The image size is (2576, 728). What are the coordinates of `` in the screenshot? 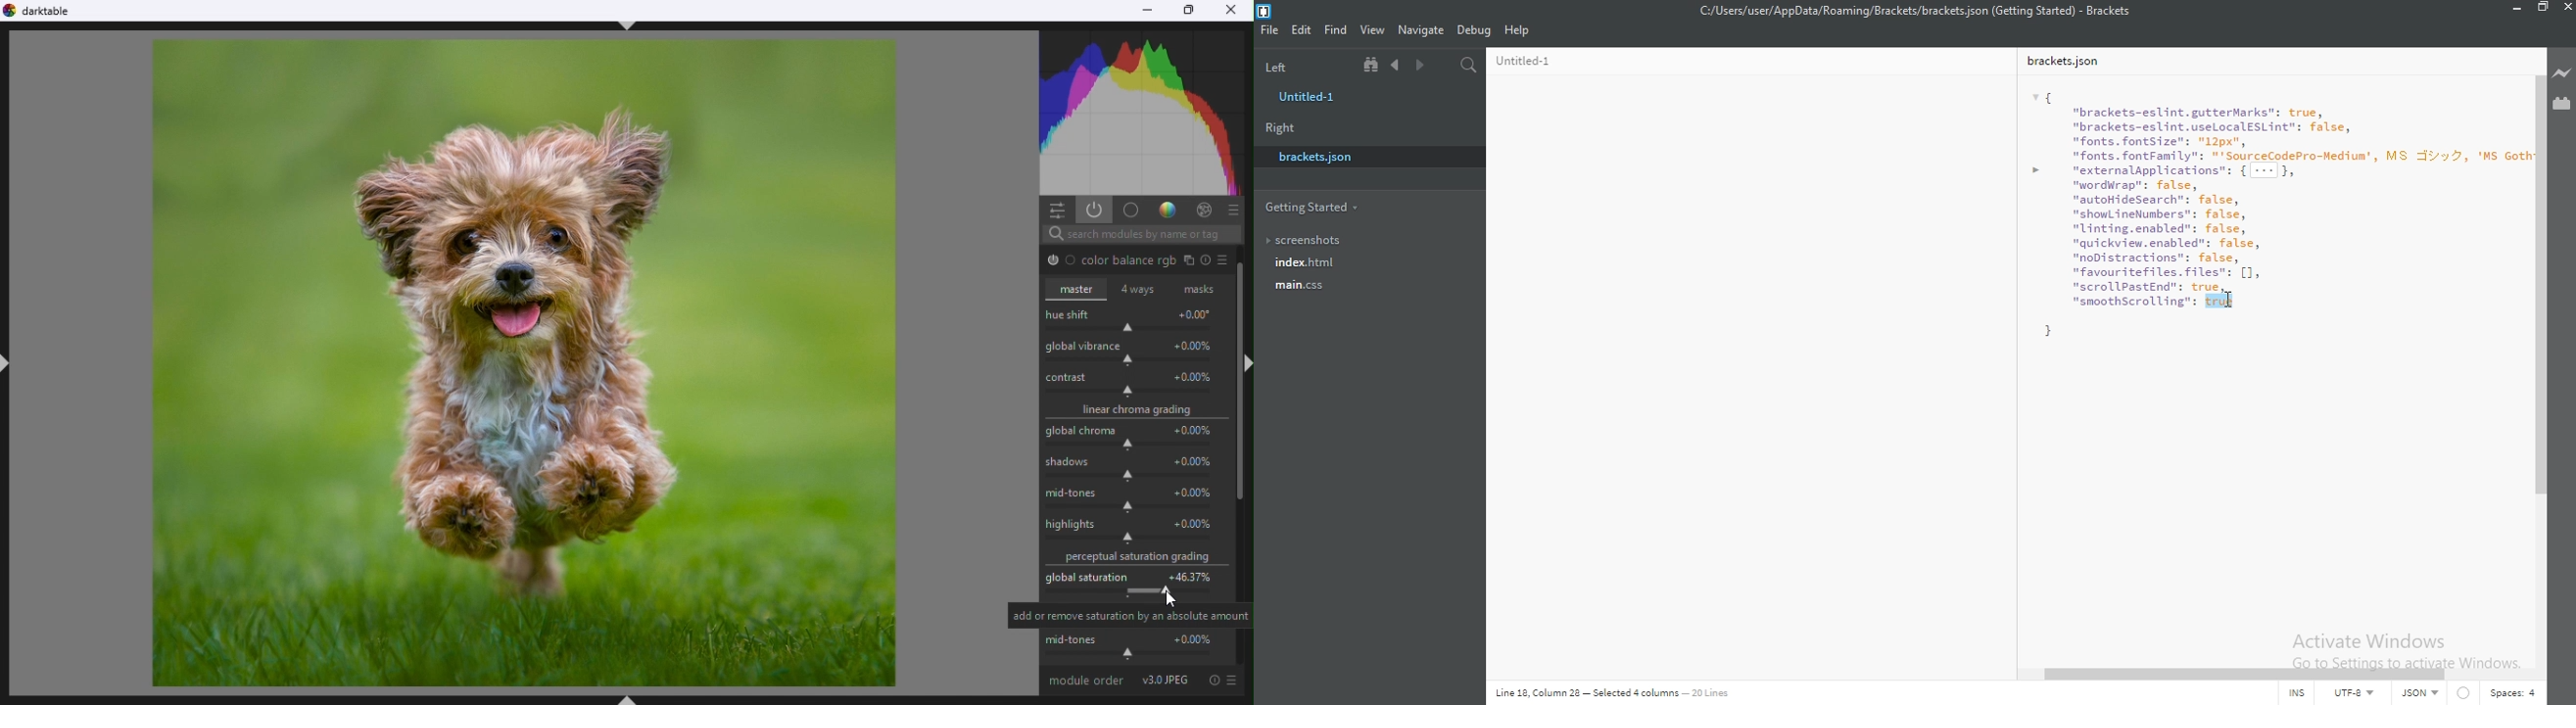 It's located at (1212, 683).